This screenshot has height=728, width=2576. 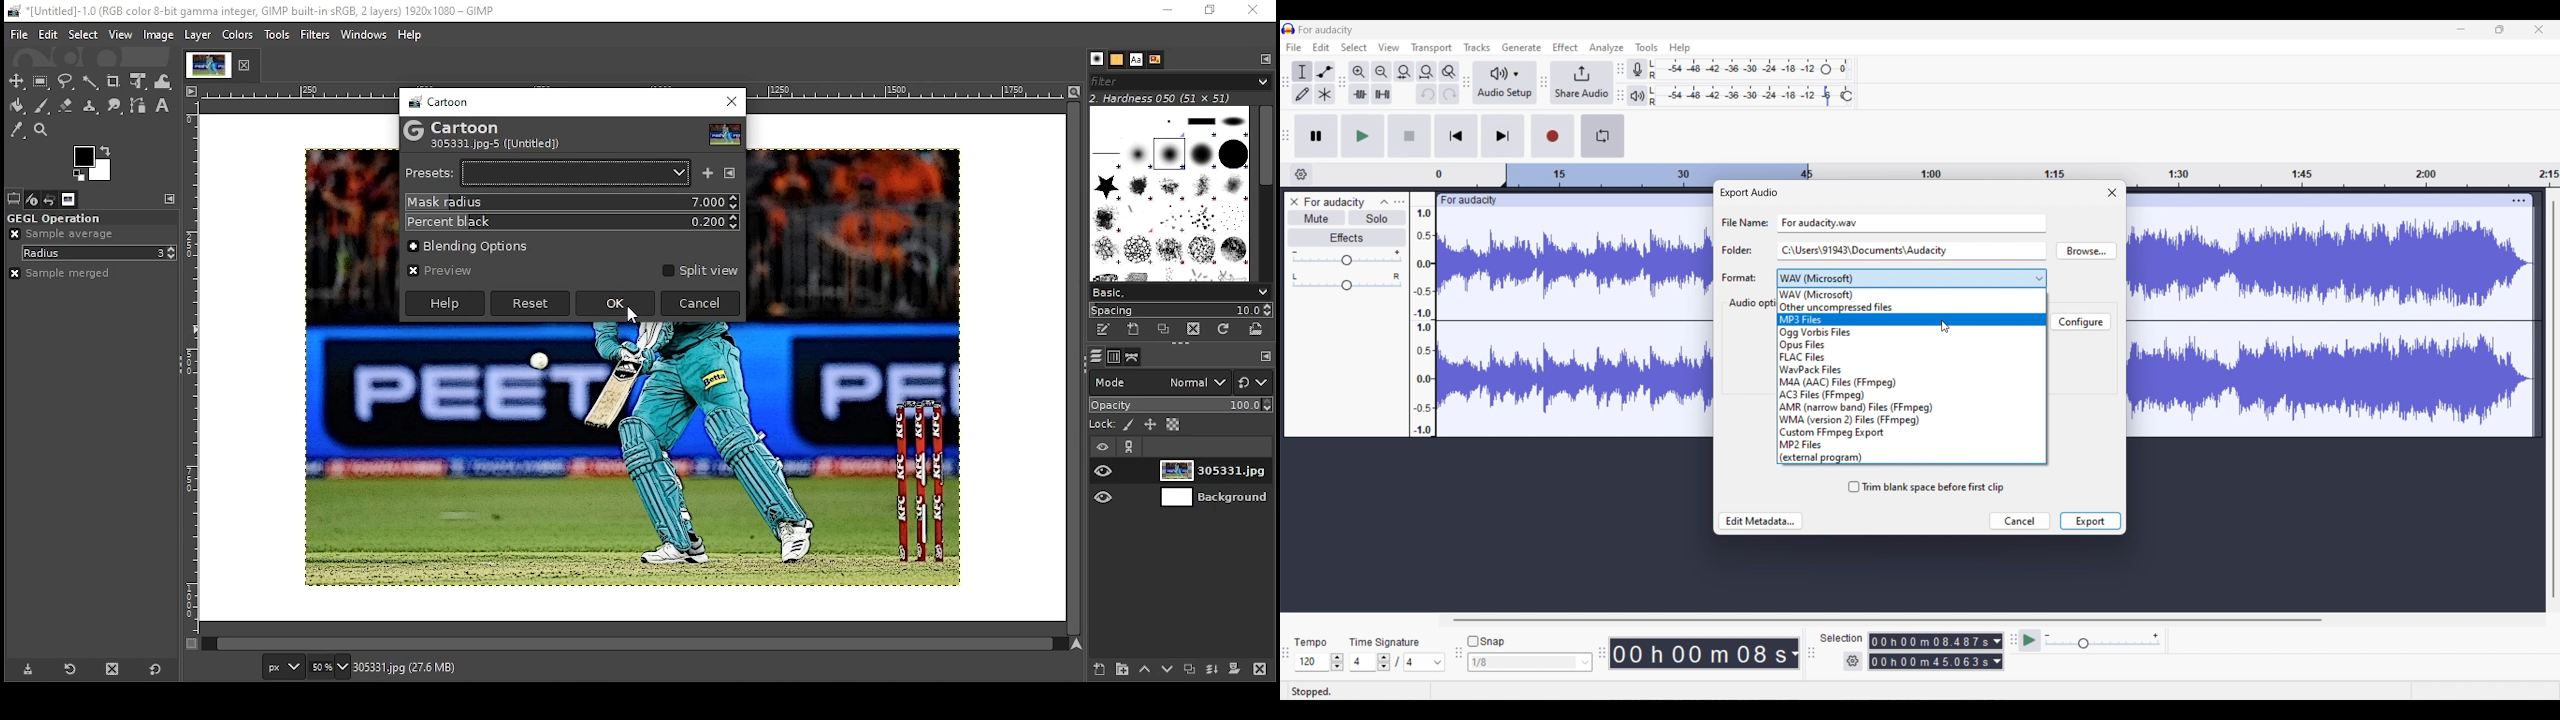 I want to click on Snap options, so click(x=1530, y=662).